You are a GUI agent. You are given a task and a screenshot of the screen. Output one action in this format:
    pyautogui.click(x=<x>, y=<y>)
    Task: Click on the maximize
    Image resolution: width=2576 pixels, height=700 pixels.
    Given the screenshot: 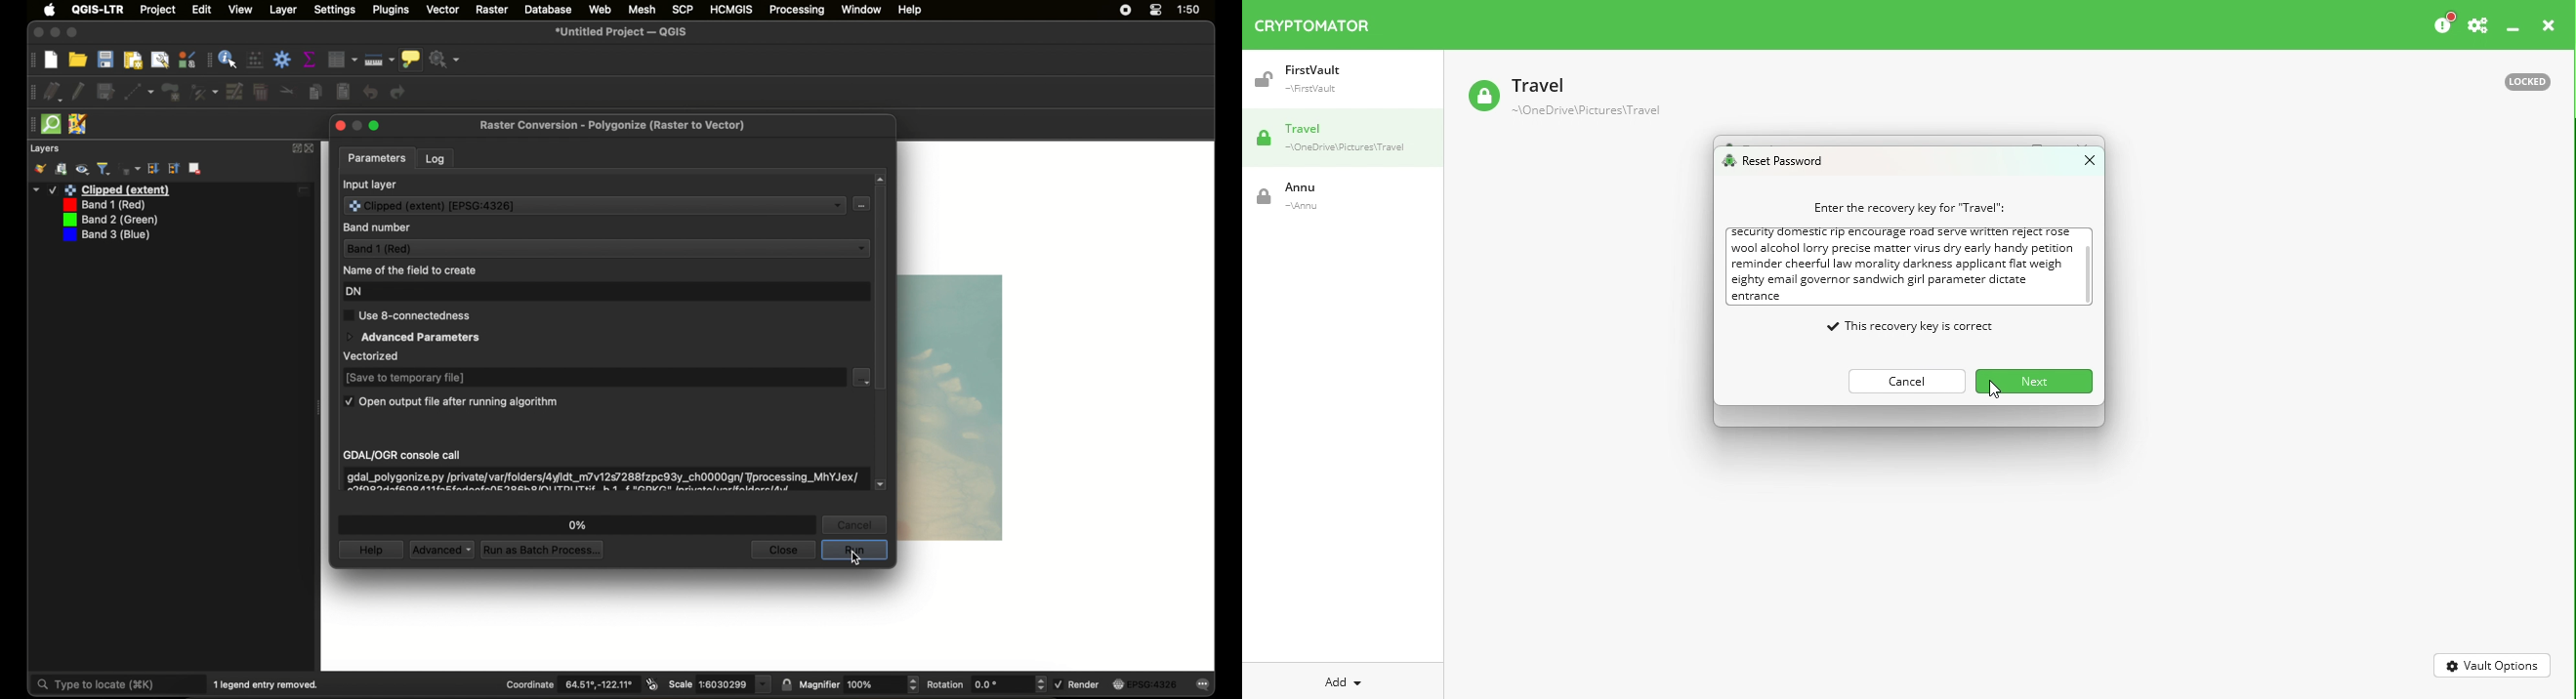 What is the action you would take?
    pyautogui.click(x=74, y=33)
    